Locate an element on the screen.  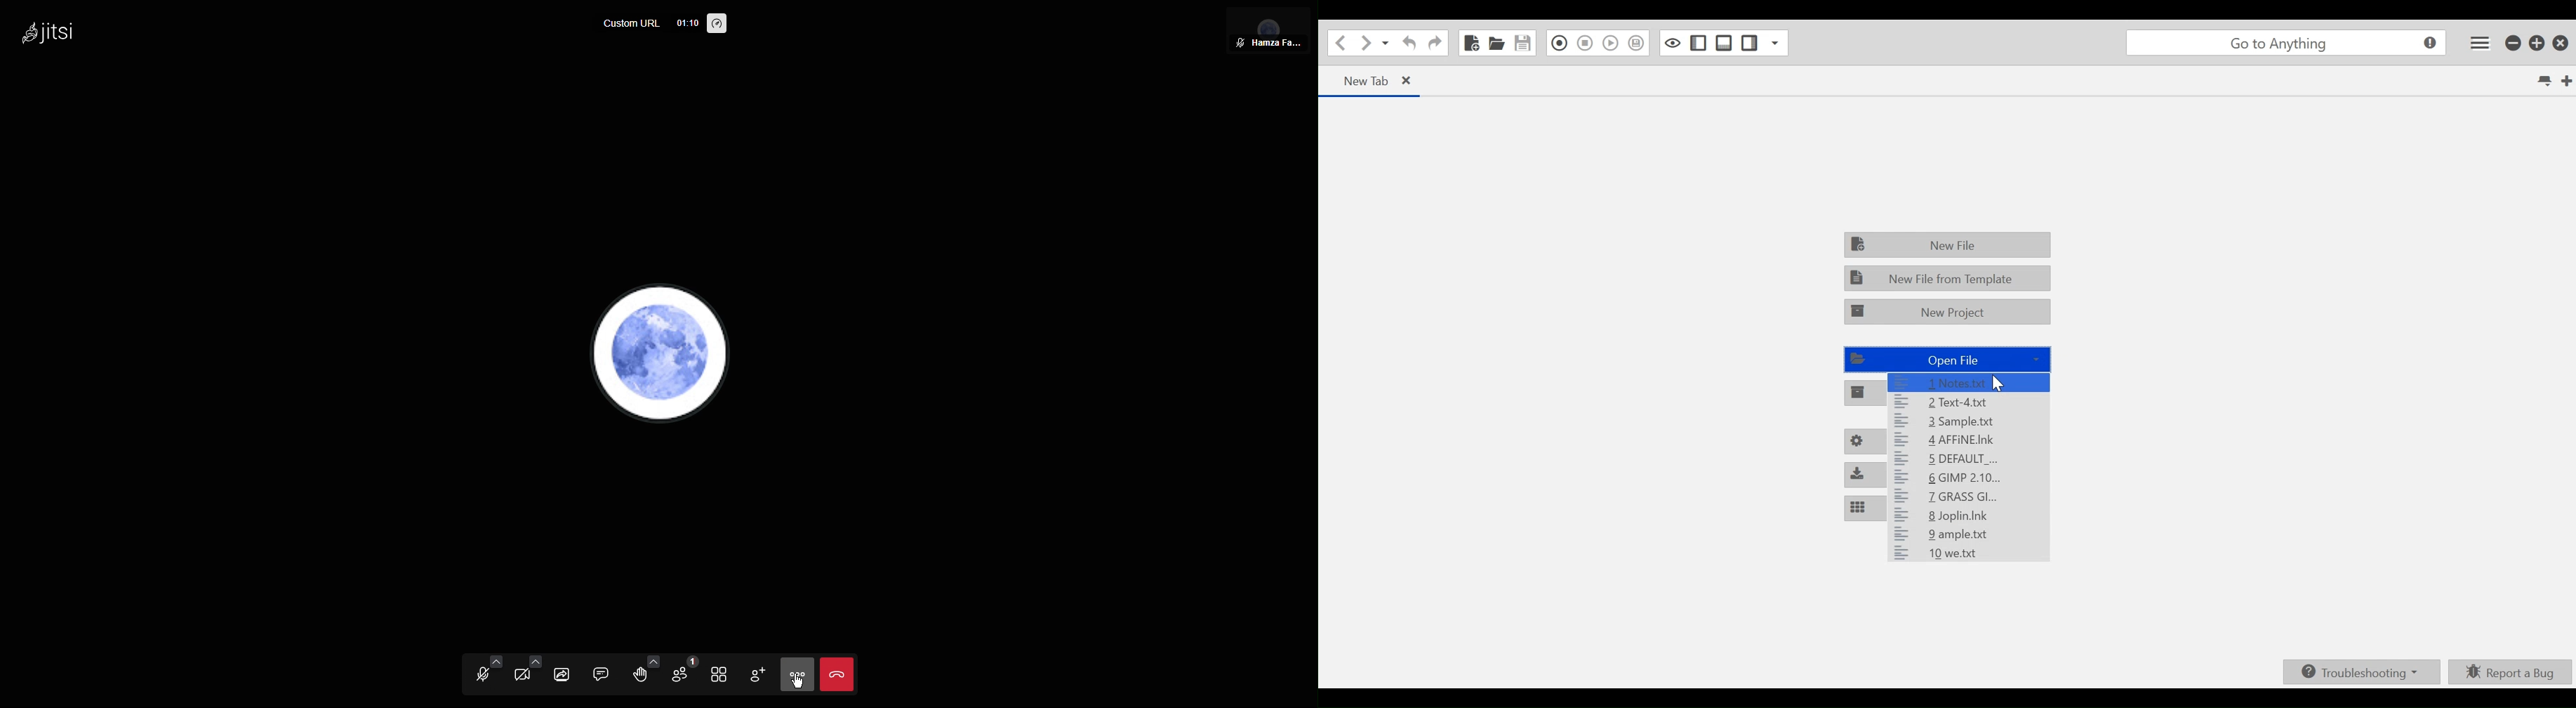
Go back one loaction is located at coordinates (1340, 43).